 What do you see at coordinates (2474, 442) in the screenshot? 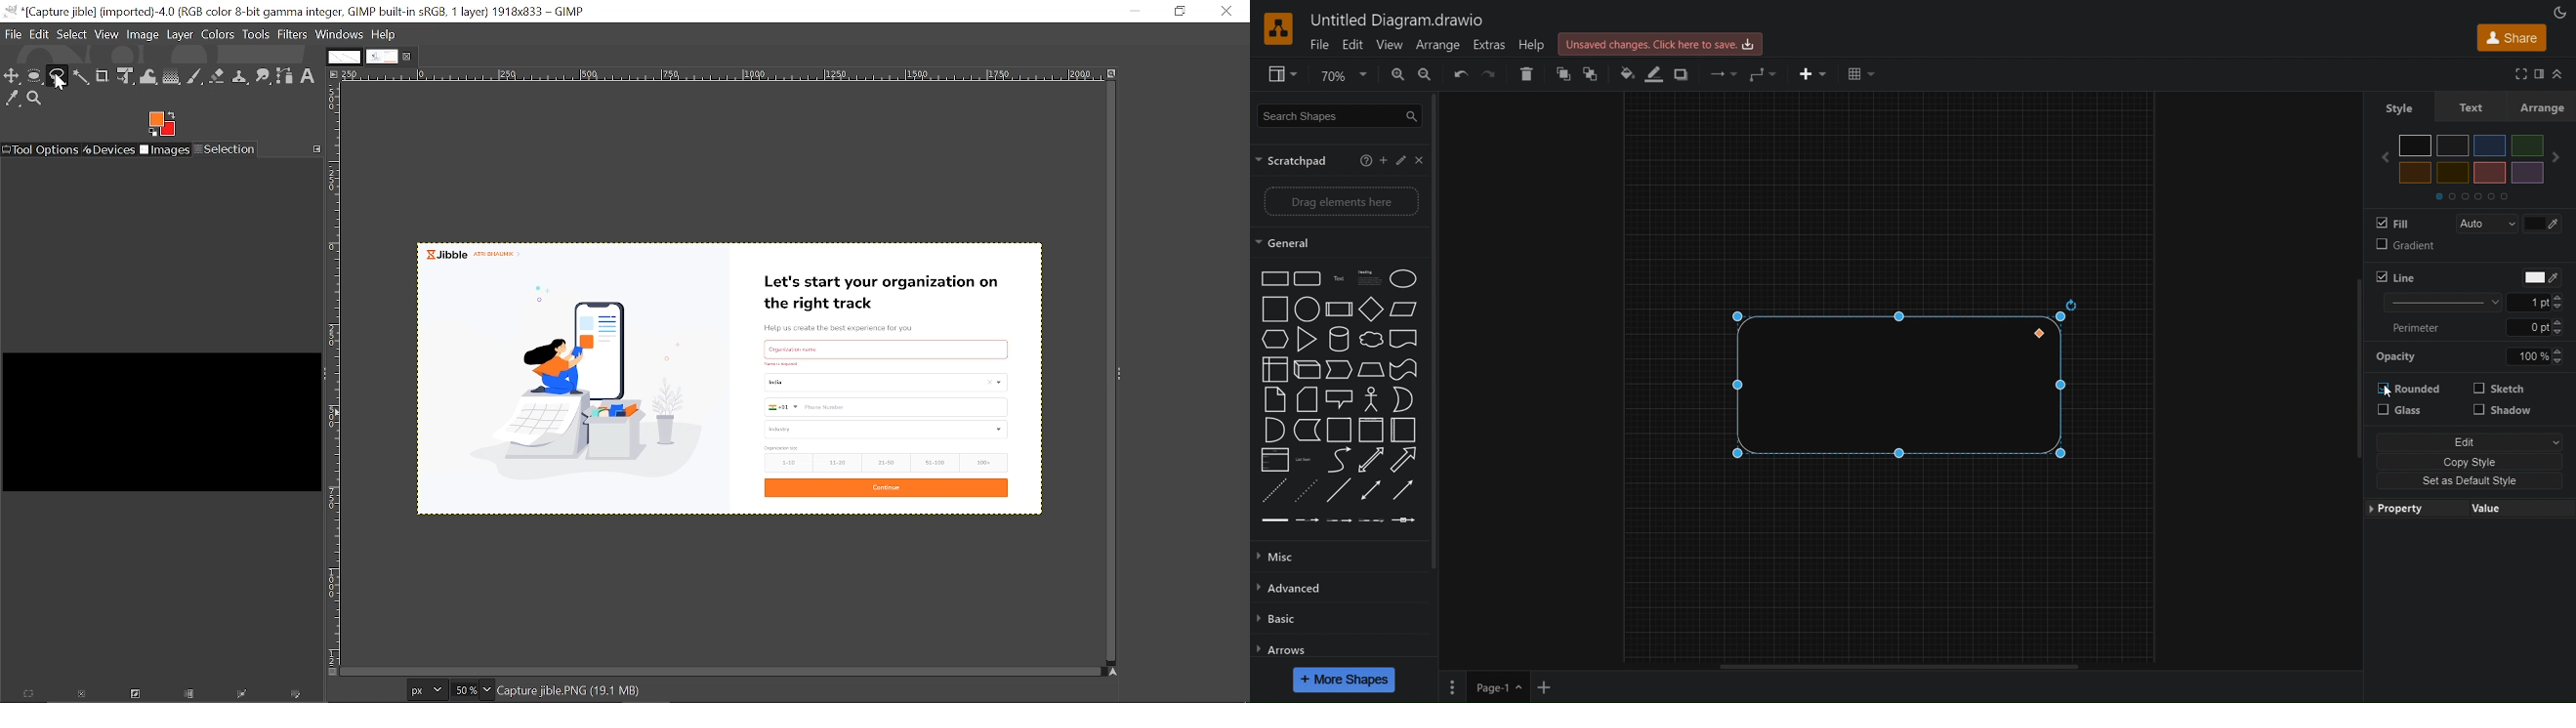
I see `Edit` at bounding box center [2474, 442].